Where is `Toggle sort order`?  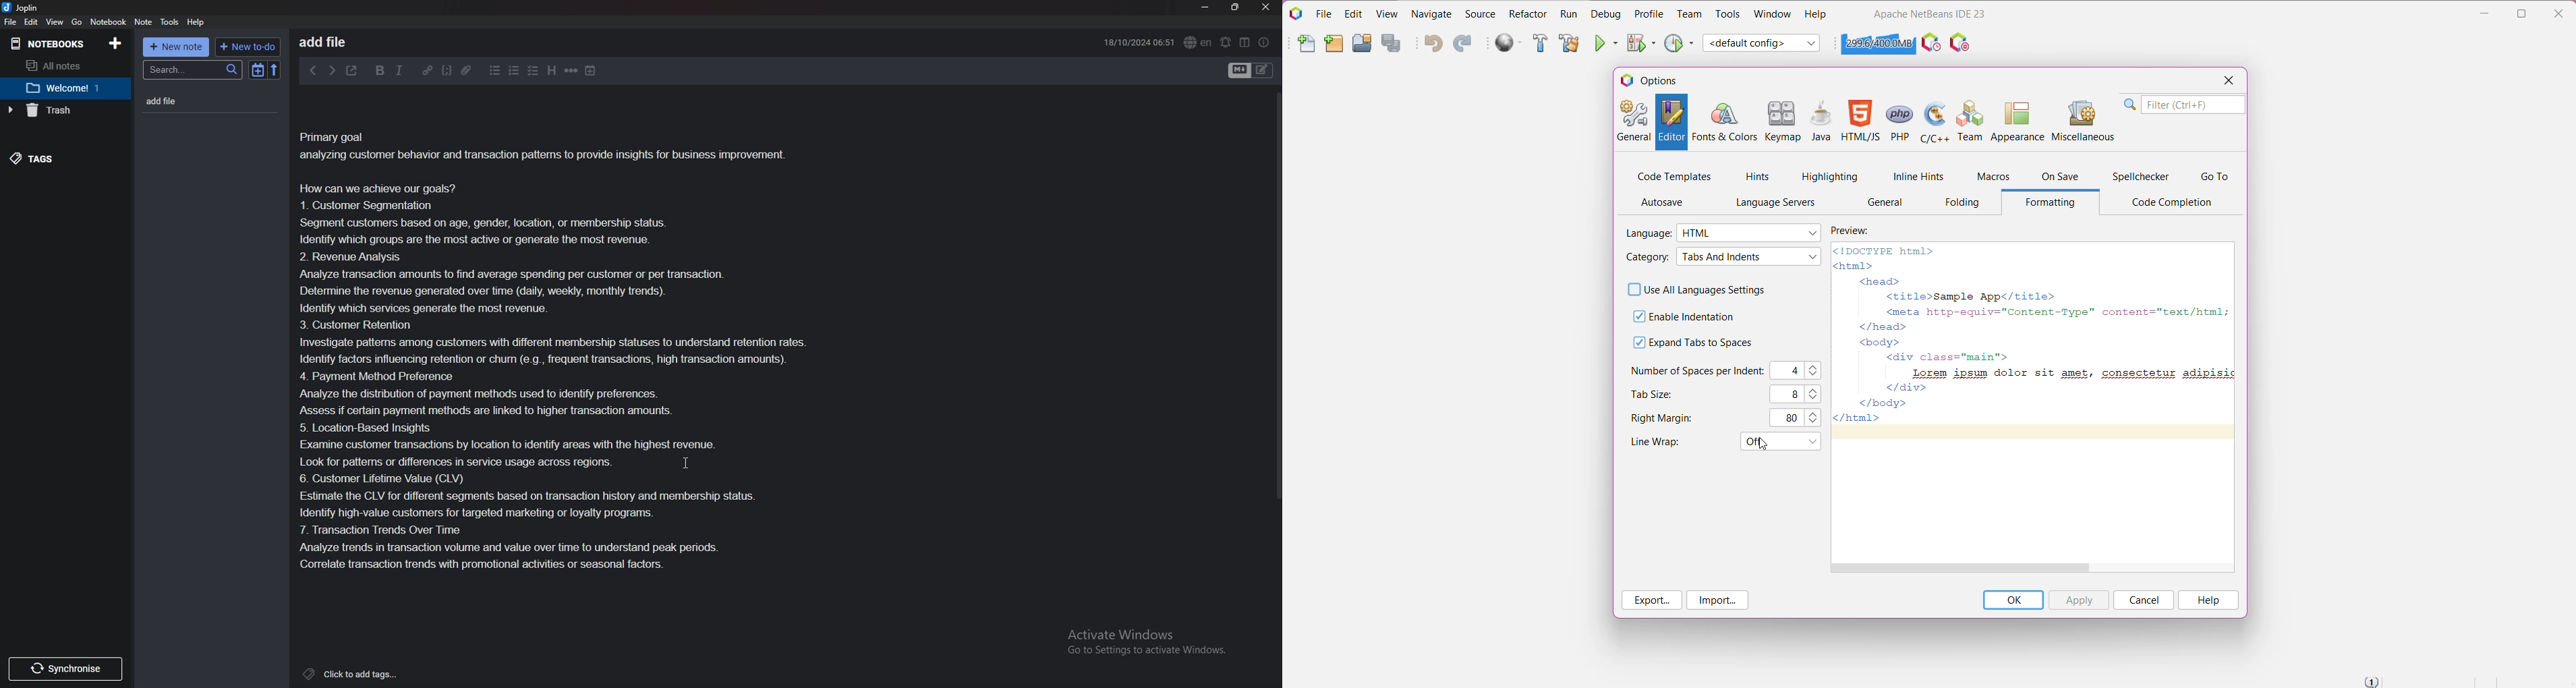 Toggle sort order is located at coordinates (258, 71).